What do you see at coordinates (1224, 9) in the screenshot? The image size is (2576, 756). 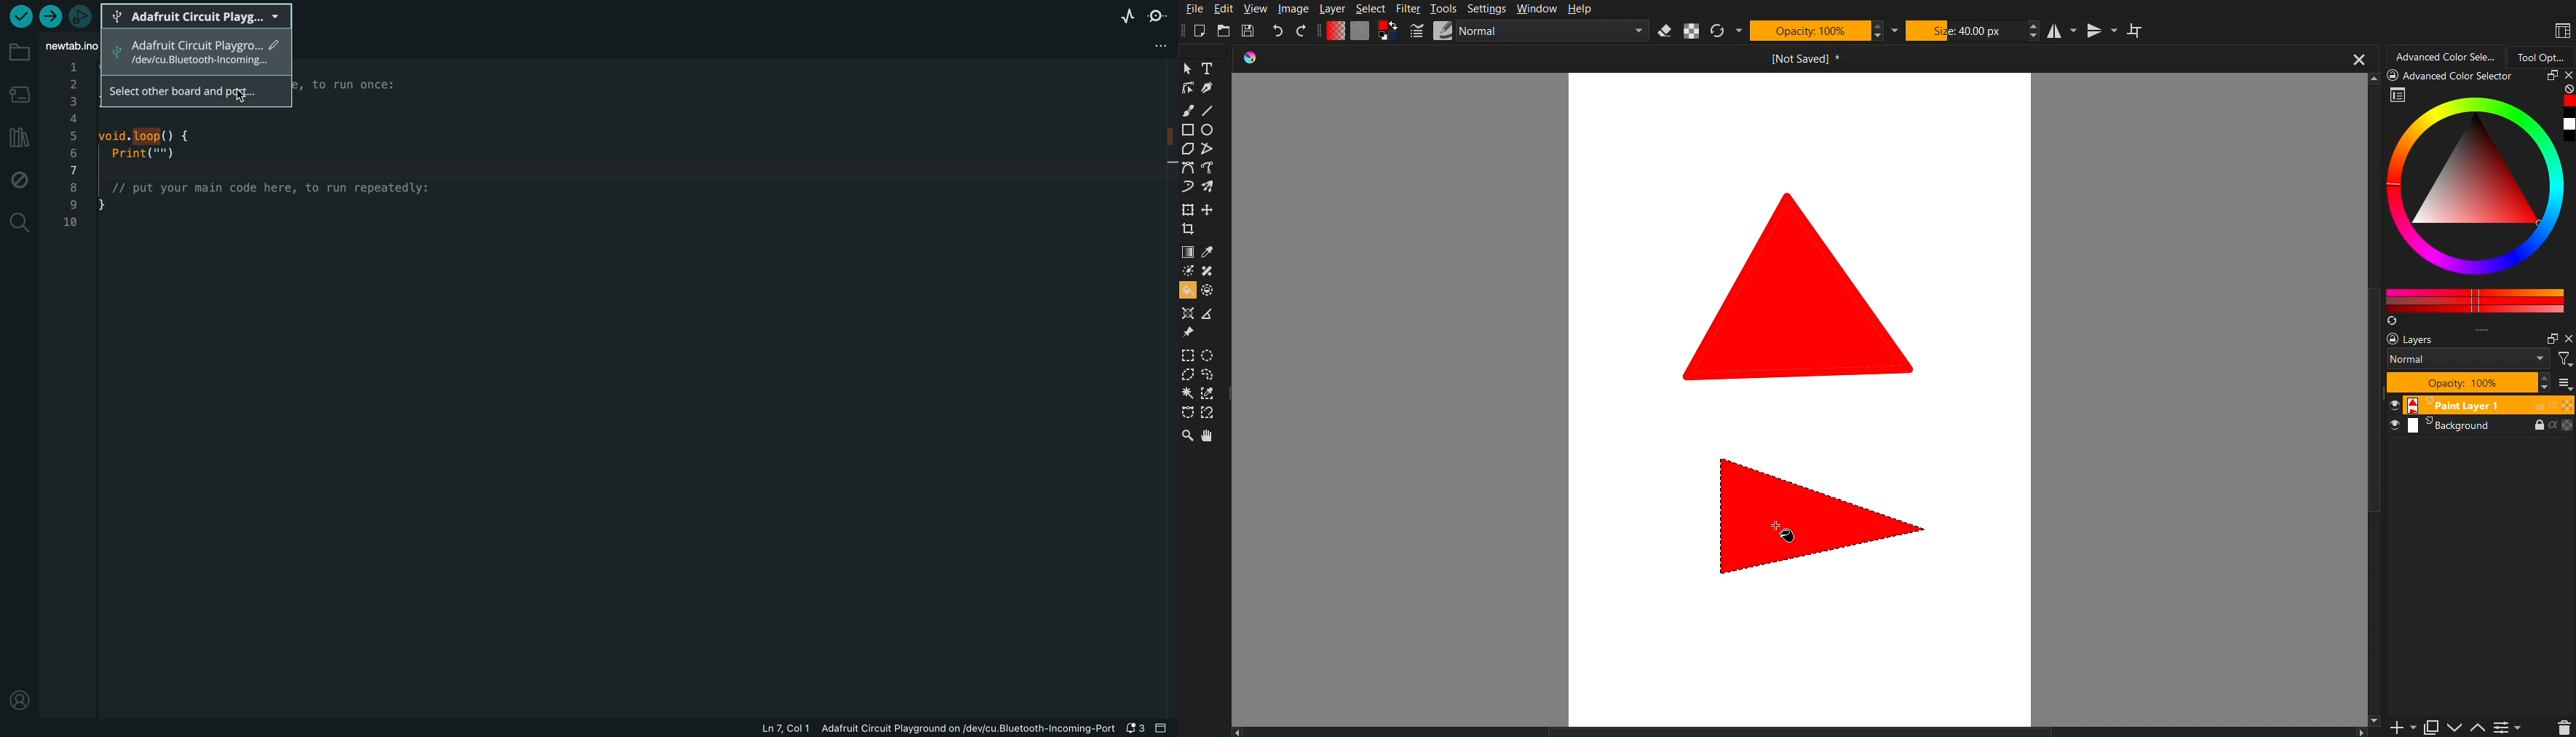 I see `Edit` at bounding box center [1224, 9].